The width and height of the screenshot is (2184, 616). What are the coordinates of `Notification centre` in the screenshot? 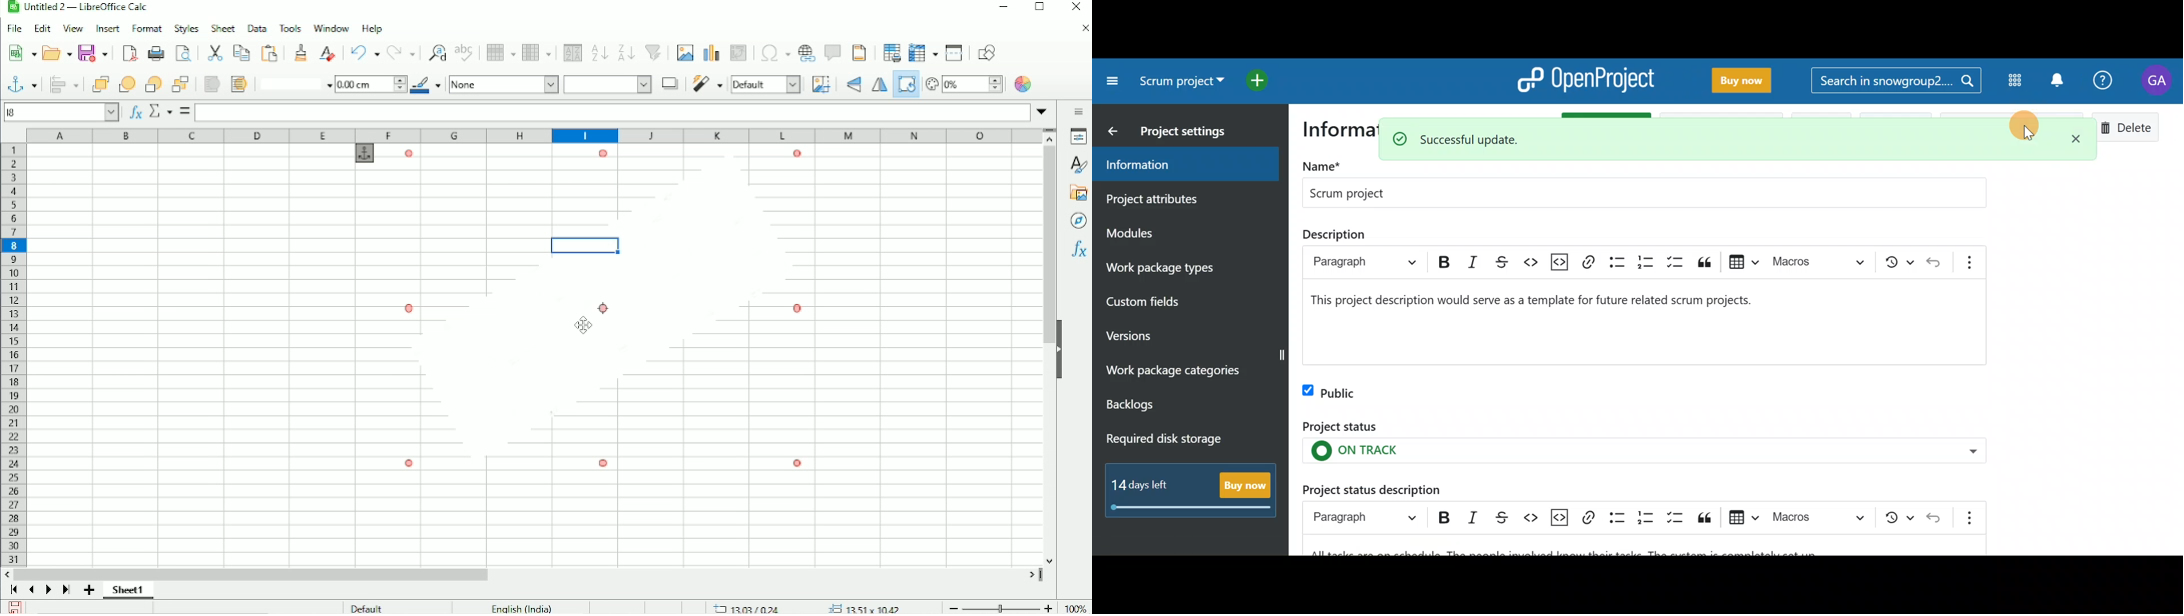 It's located at (2055, 80).